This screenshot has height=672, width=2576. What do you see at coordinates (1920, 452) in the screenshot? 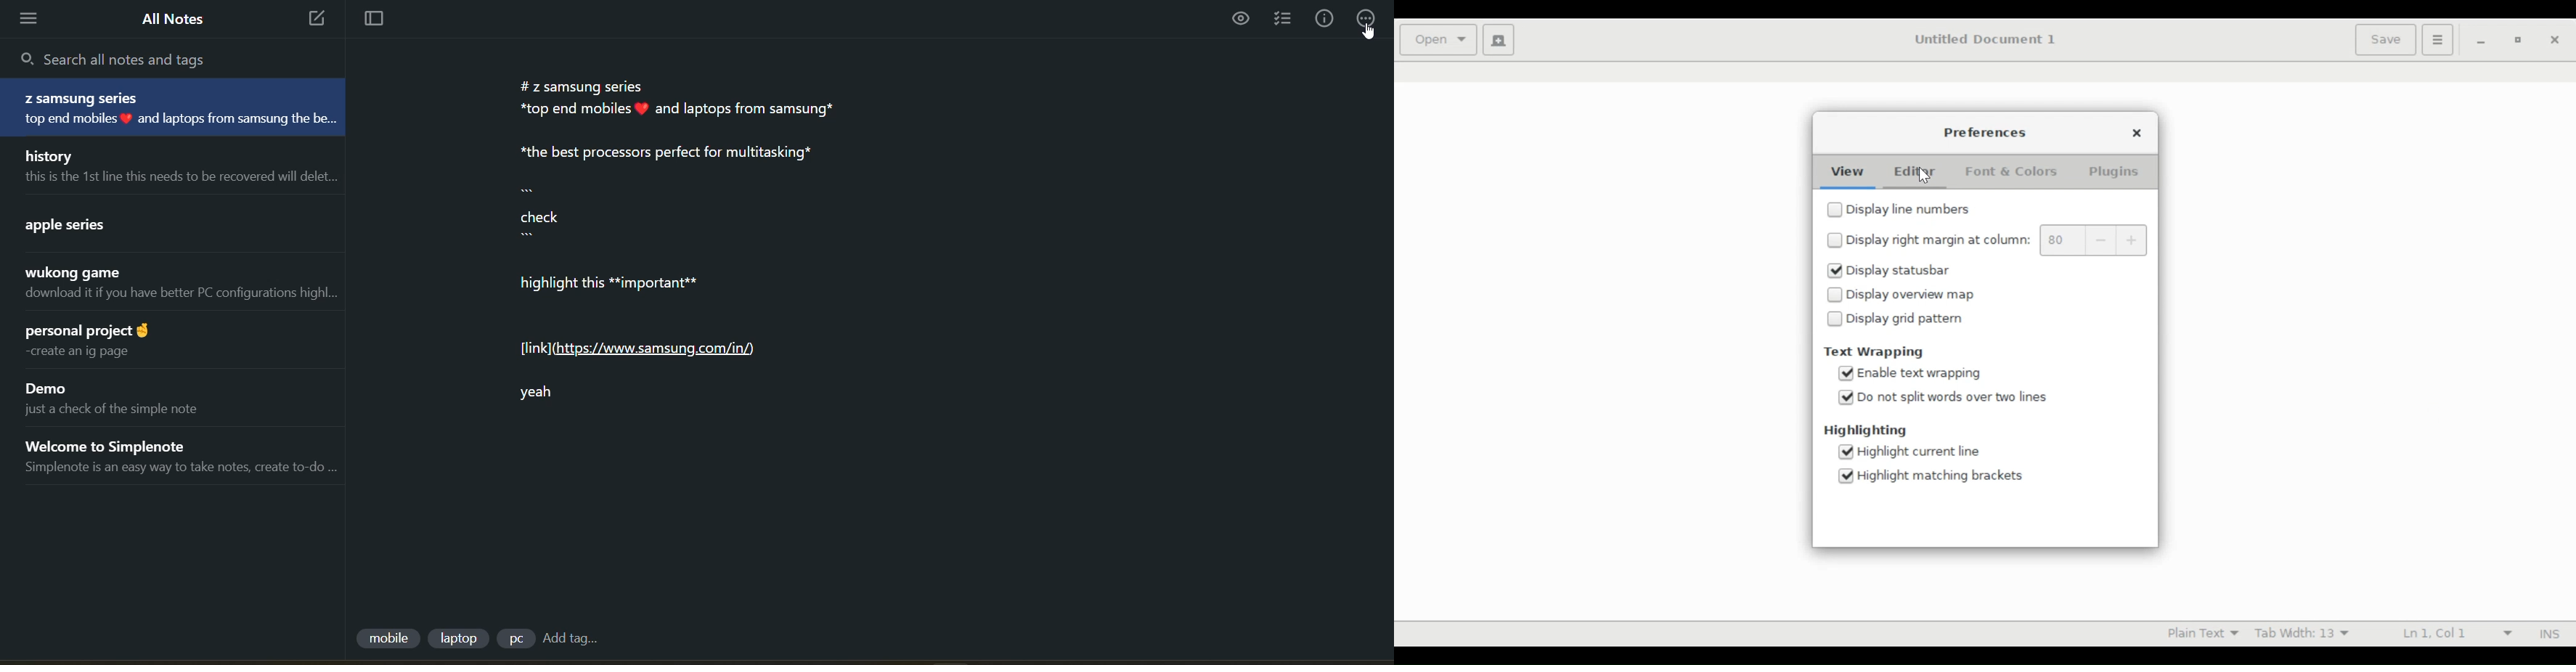
I see `(un)check Highlight current line` at bounding box center [1920, 452].